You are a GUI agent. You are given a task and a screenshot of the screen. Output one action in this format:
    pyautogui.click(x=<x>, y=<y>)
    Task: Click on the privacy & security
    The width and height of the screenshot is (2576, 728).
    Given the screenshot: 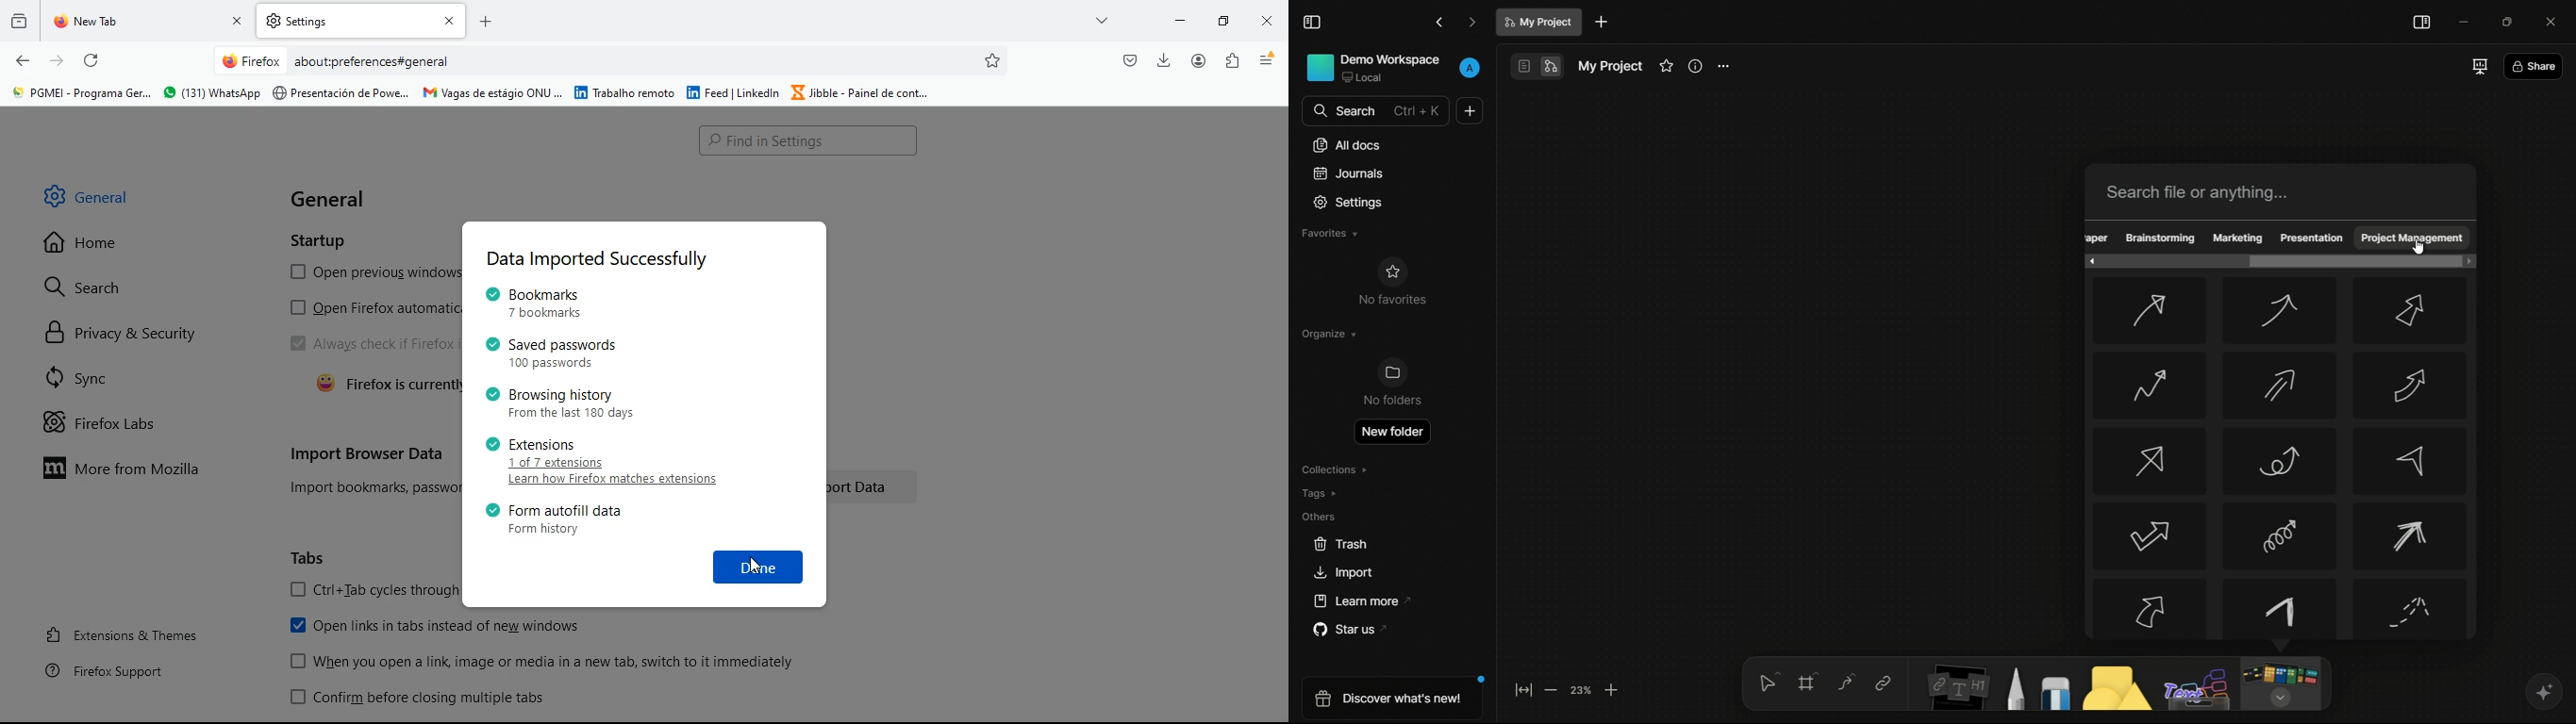 What is the action you would take?
    pyautogui.click(x=134, y=333)
    